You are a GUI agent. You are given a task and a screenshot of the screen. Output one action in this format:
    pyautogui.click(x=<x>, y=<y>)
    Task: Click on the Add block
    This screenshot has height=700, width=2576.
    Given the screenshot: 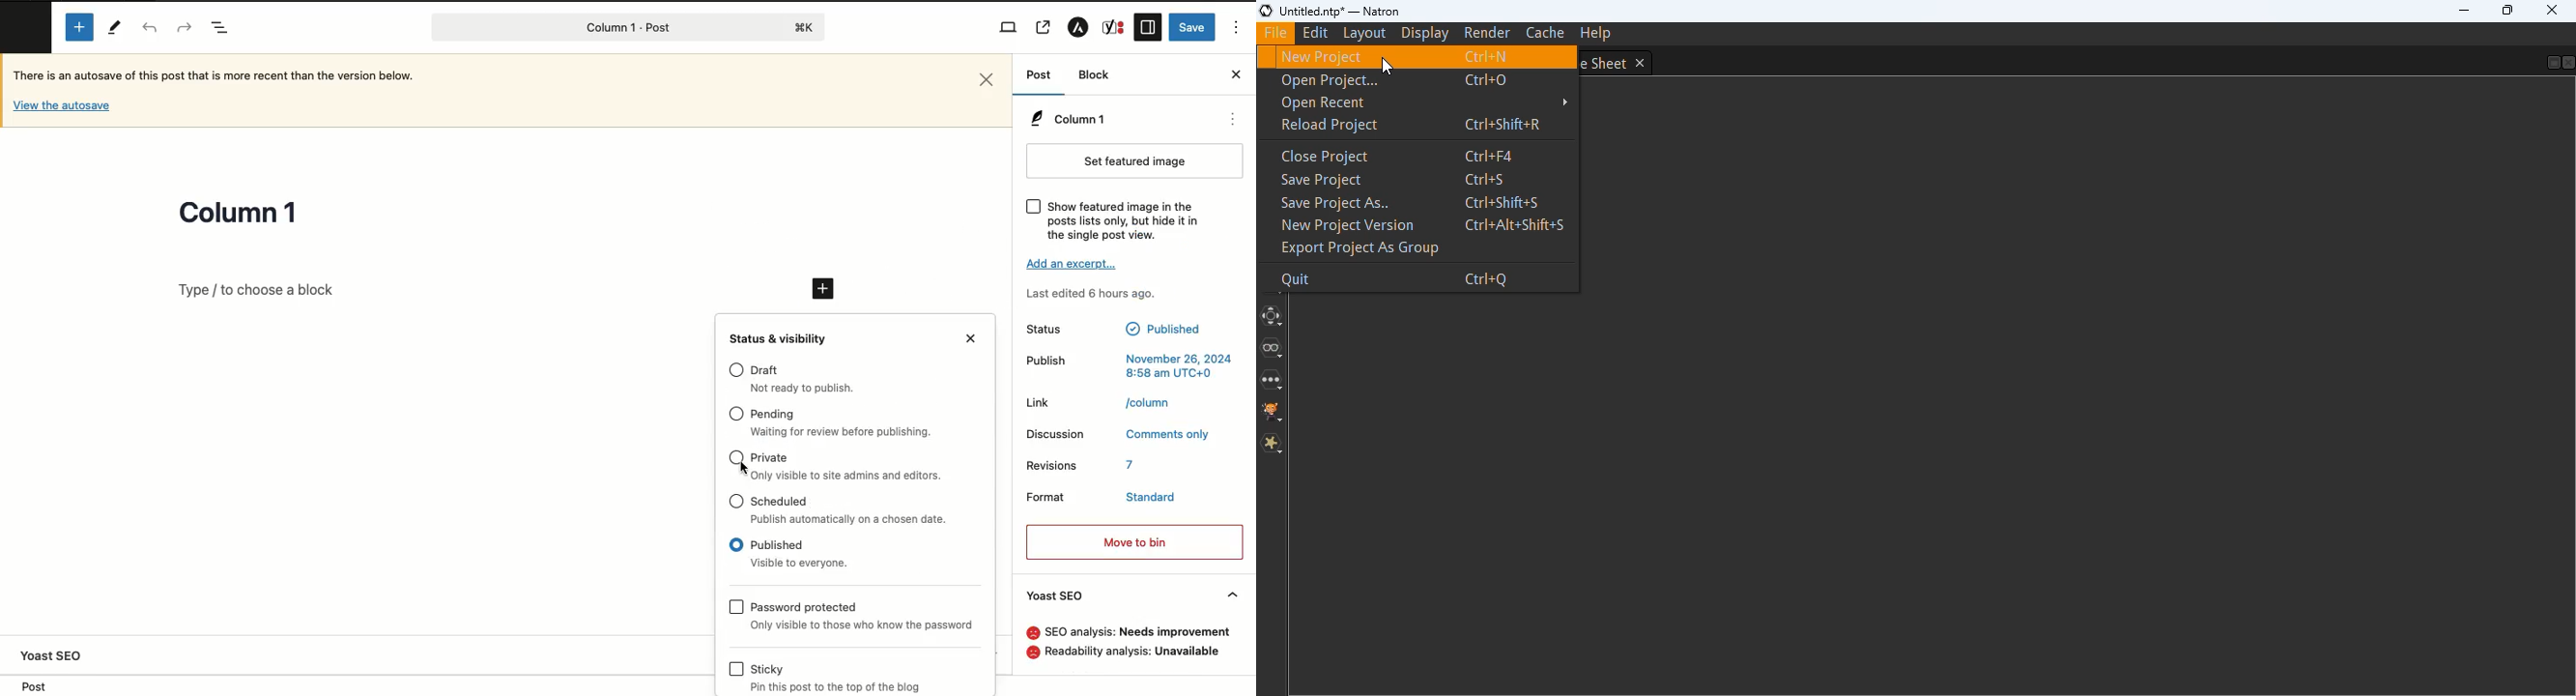 What is the action you would take?
    pyautogui.click(x=81, y=26)
    